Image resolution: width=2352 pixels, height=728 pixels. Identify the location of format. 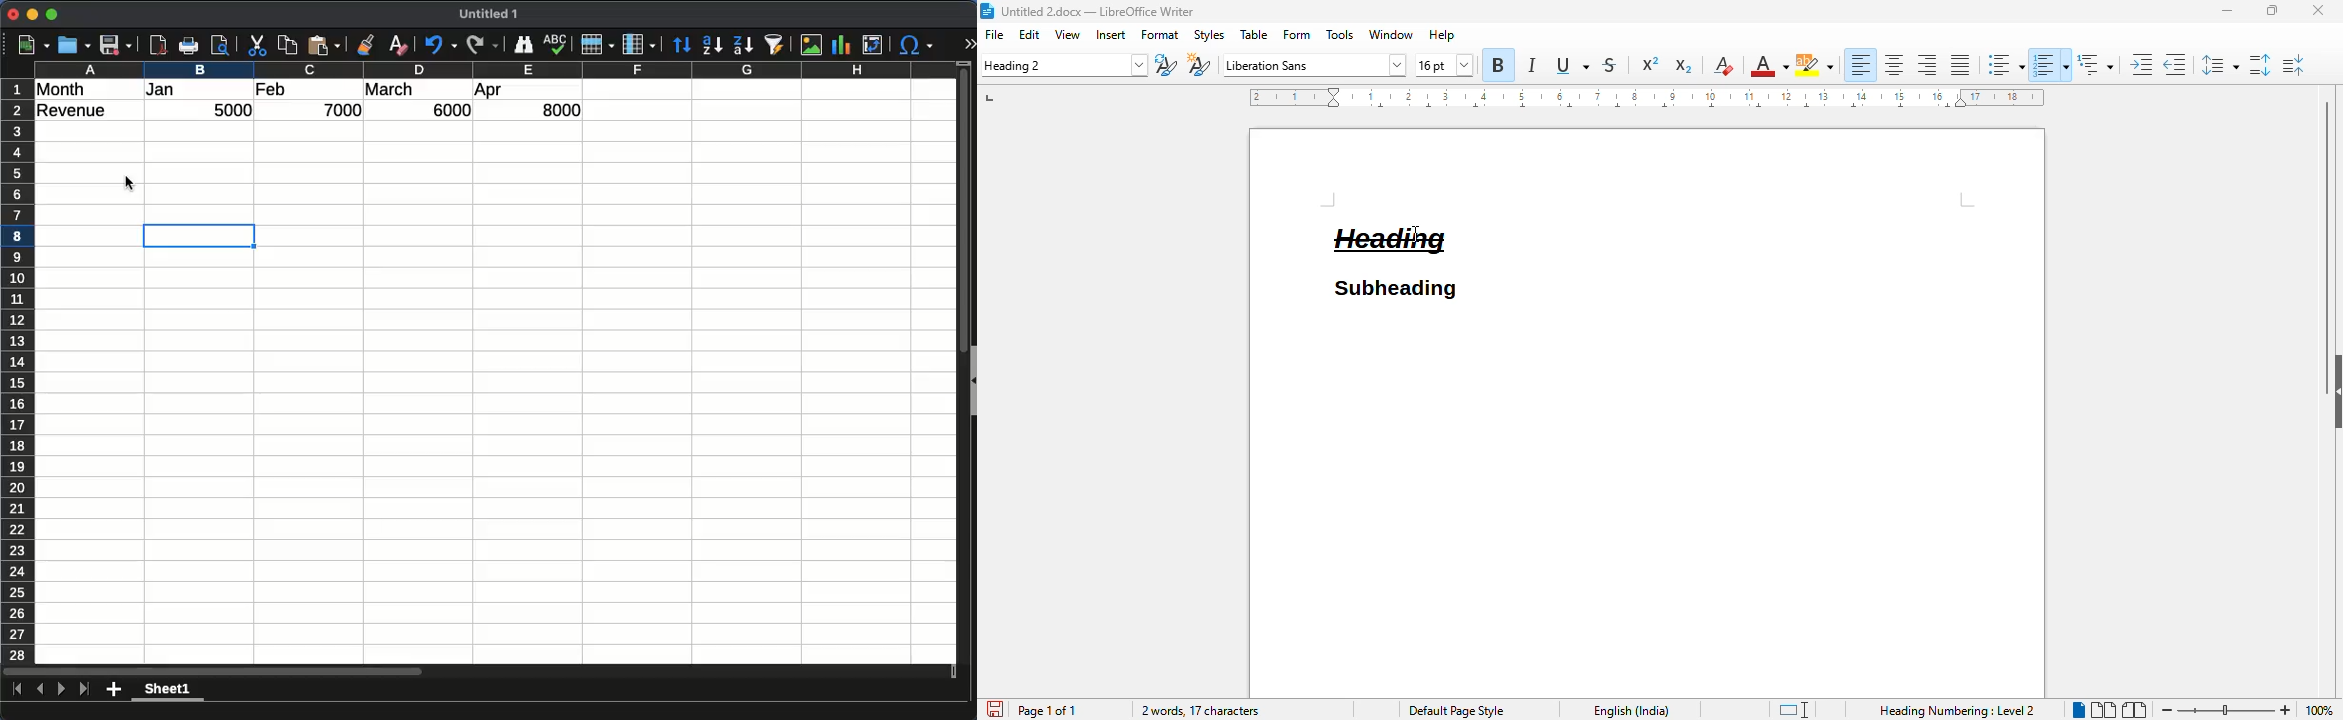
(1160, 35).